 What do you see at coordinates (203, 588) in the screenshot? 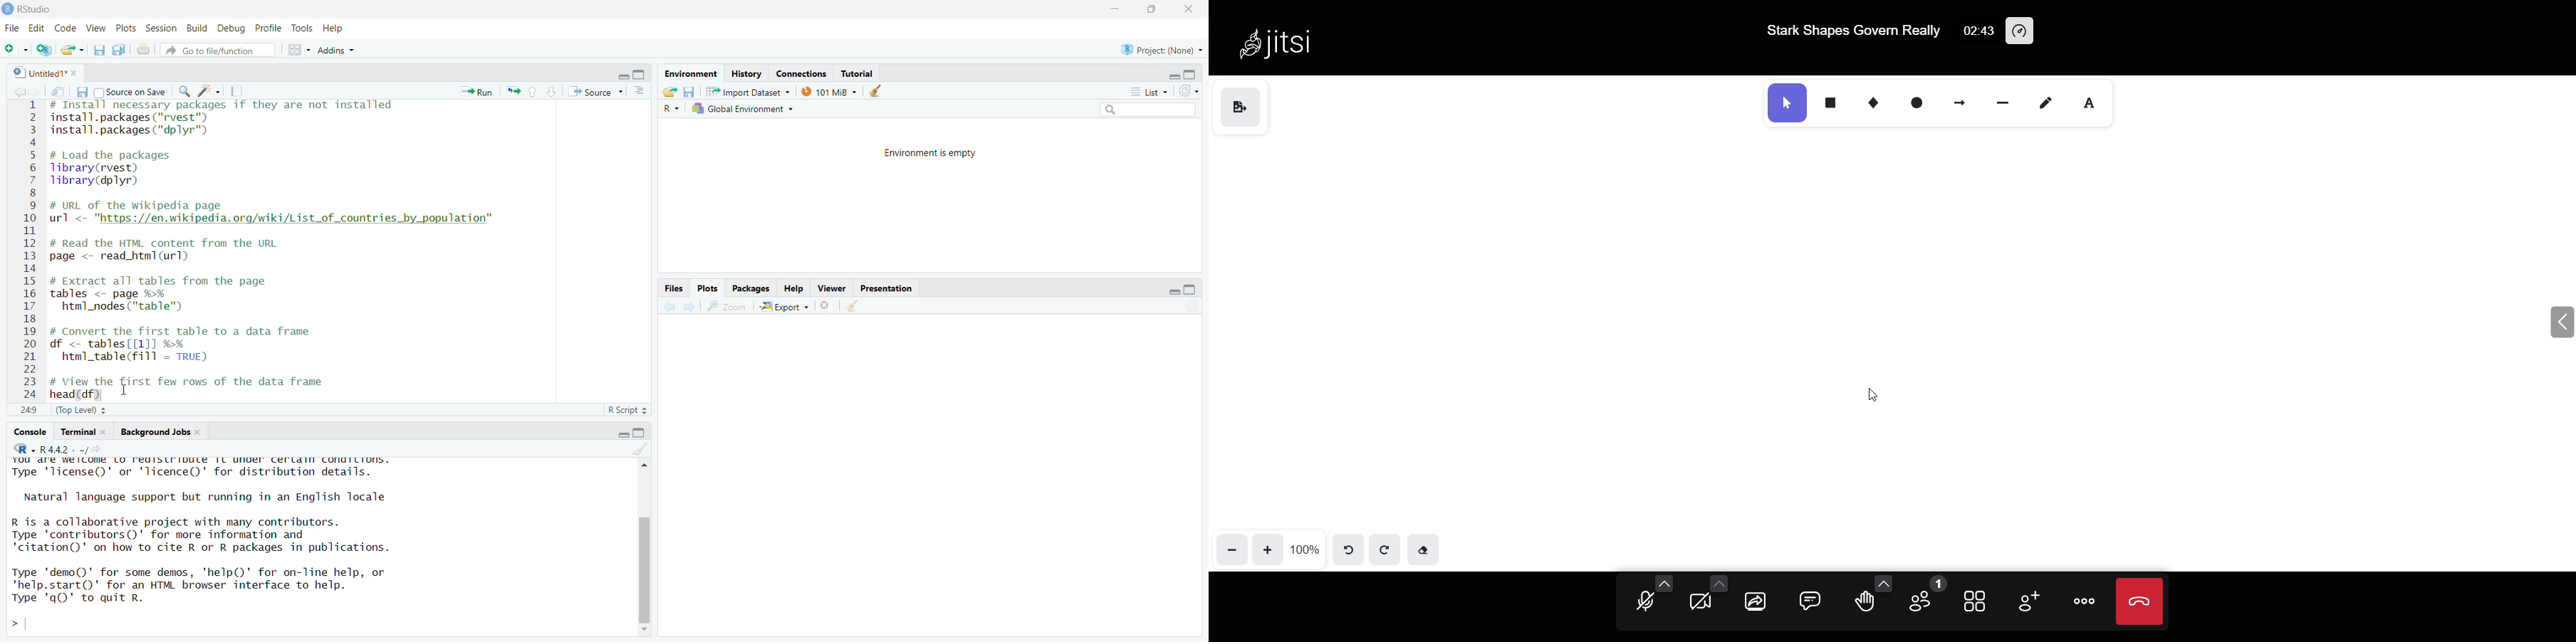
I see `Type 'demo()' for some demos, 'help()' for on-line help, or
'help.start()' for an HTML browser interface to help.
Type 'qQ)' to quit R.` at bounding box center [203, 588].